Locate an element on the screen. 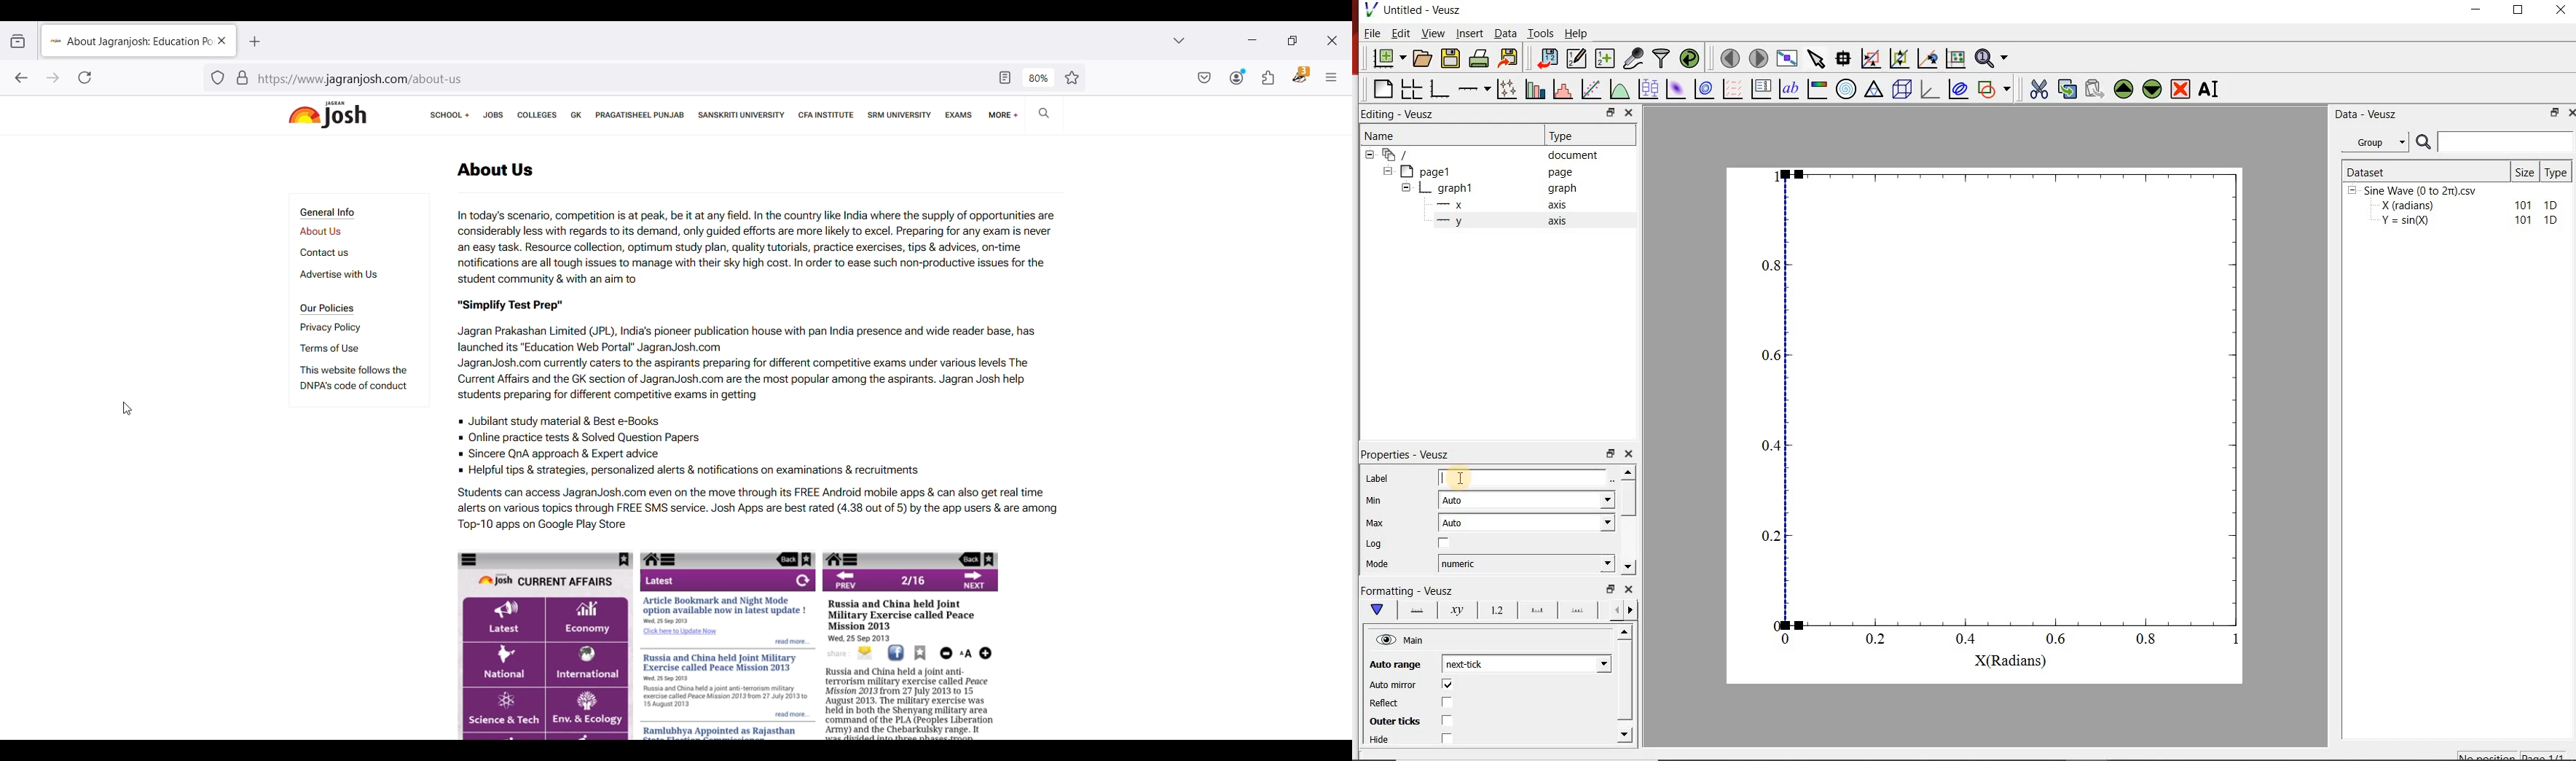  Open application menu is located at coordinates (1331, 78).